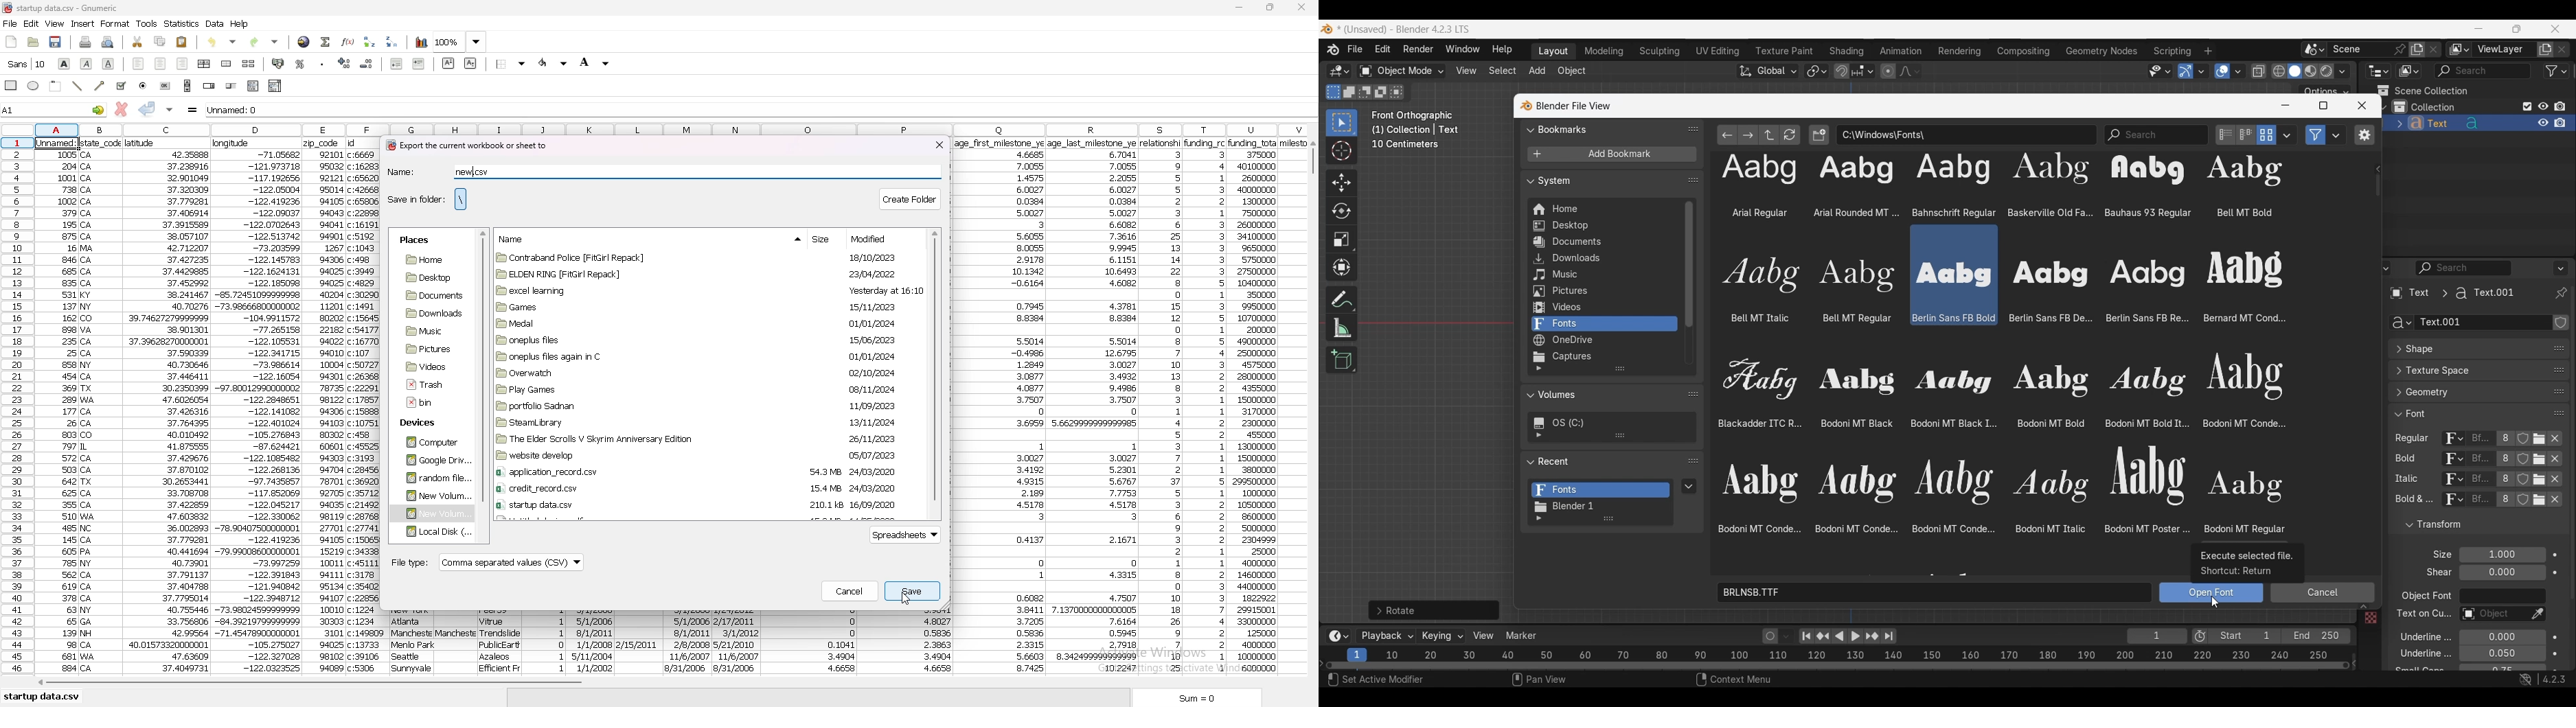 The width and height of the screenshot is (2576, 728). I want to click on blender file view, so click(1572, 105).